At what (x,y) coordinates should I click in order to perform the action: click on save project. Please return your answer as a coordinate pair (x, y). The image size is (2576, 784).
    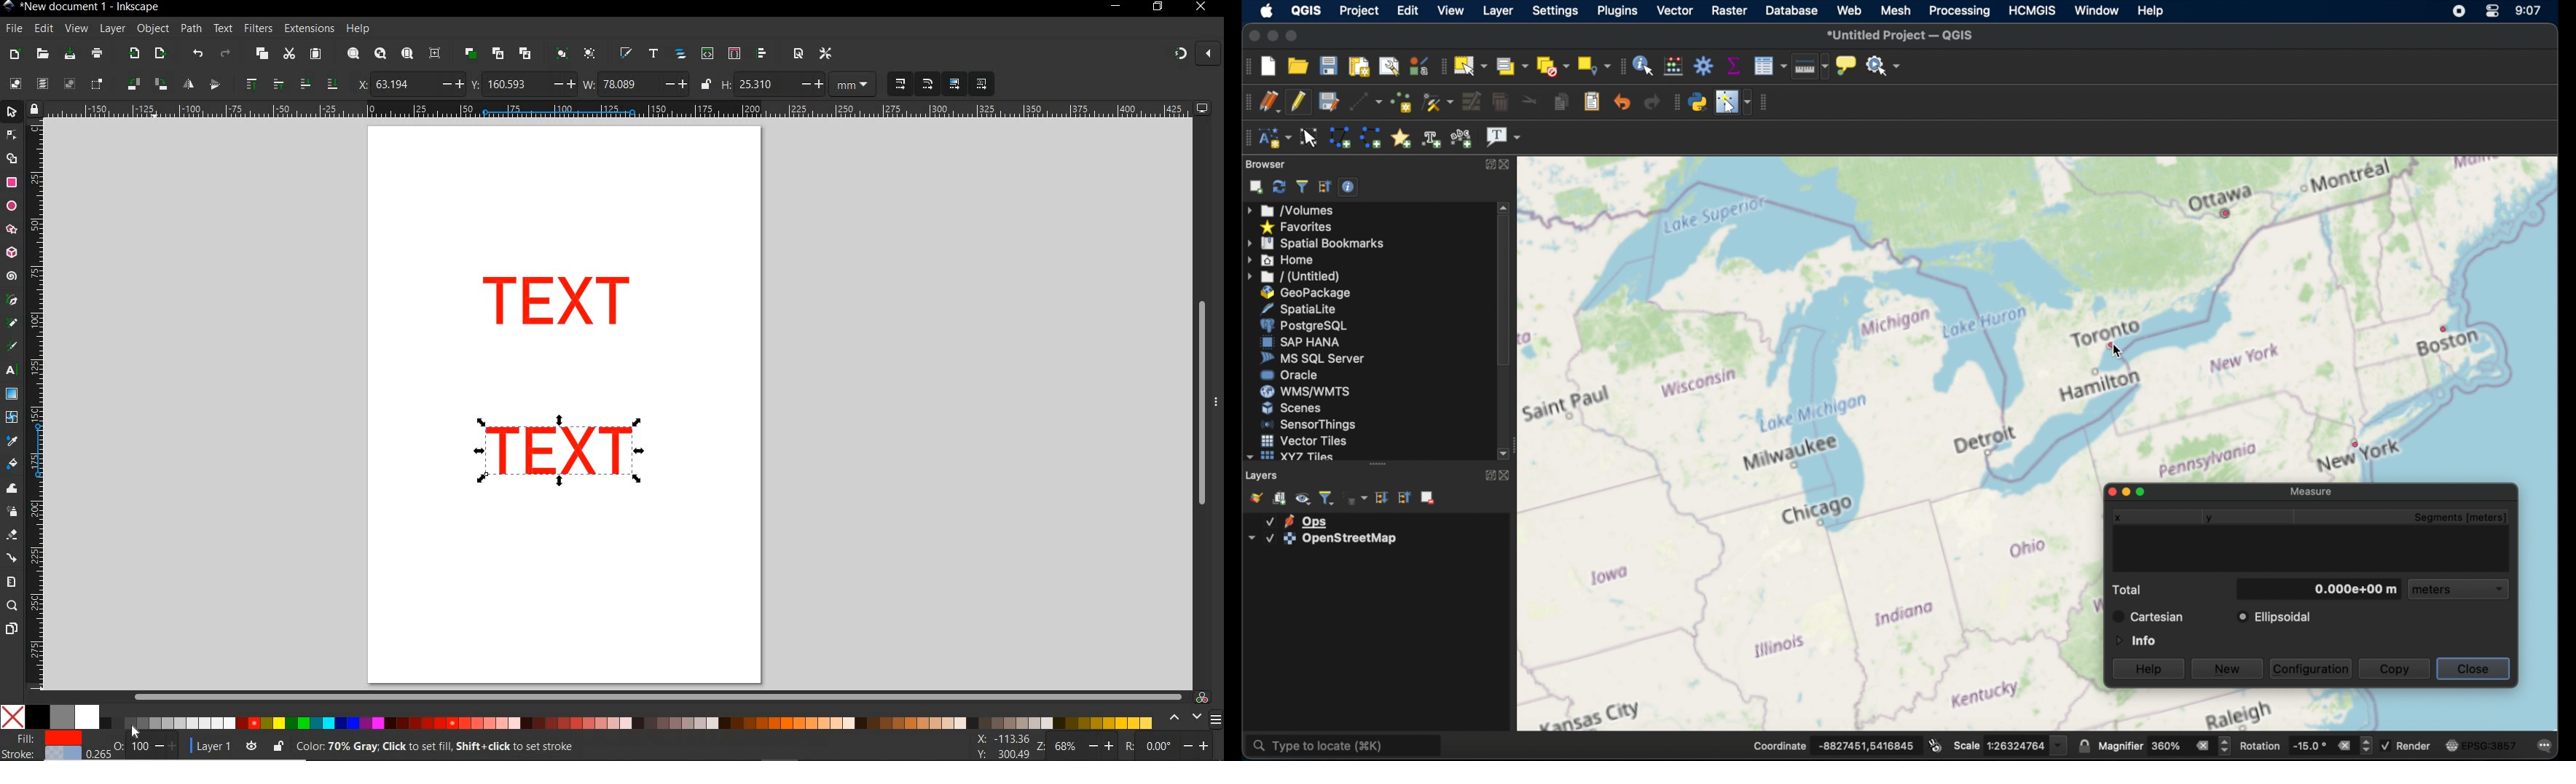
    Looking at the image, I should click on (1329, 65).